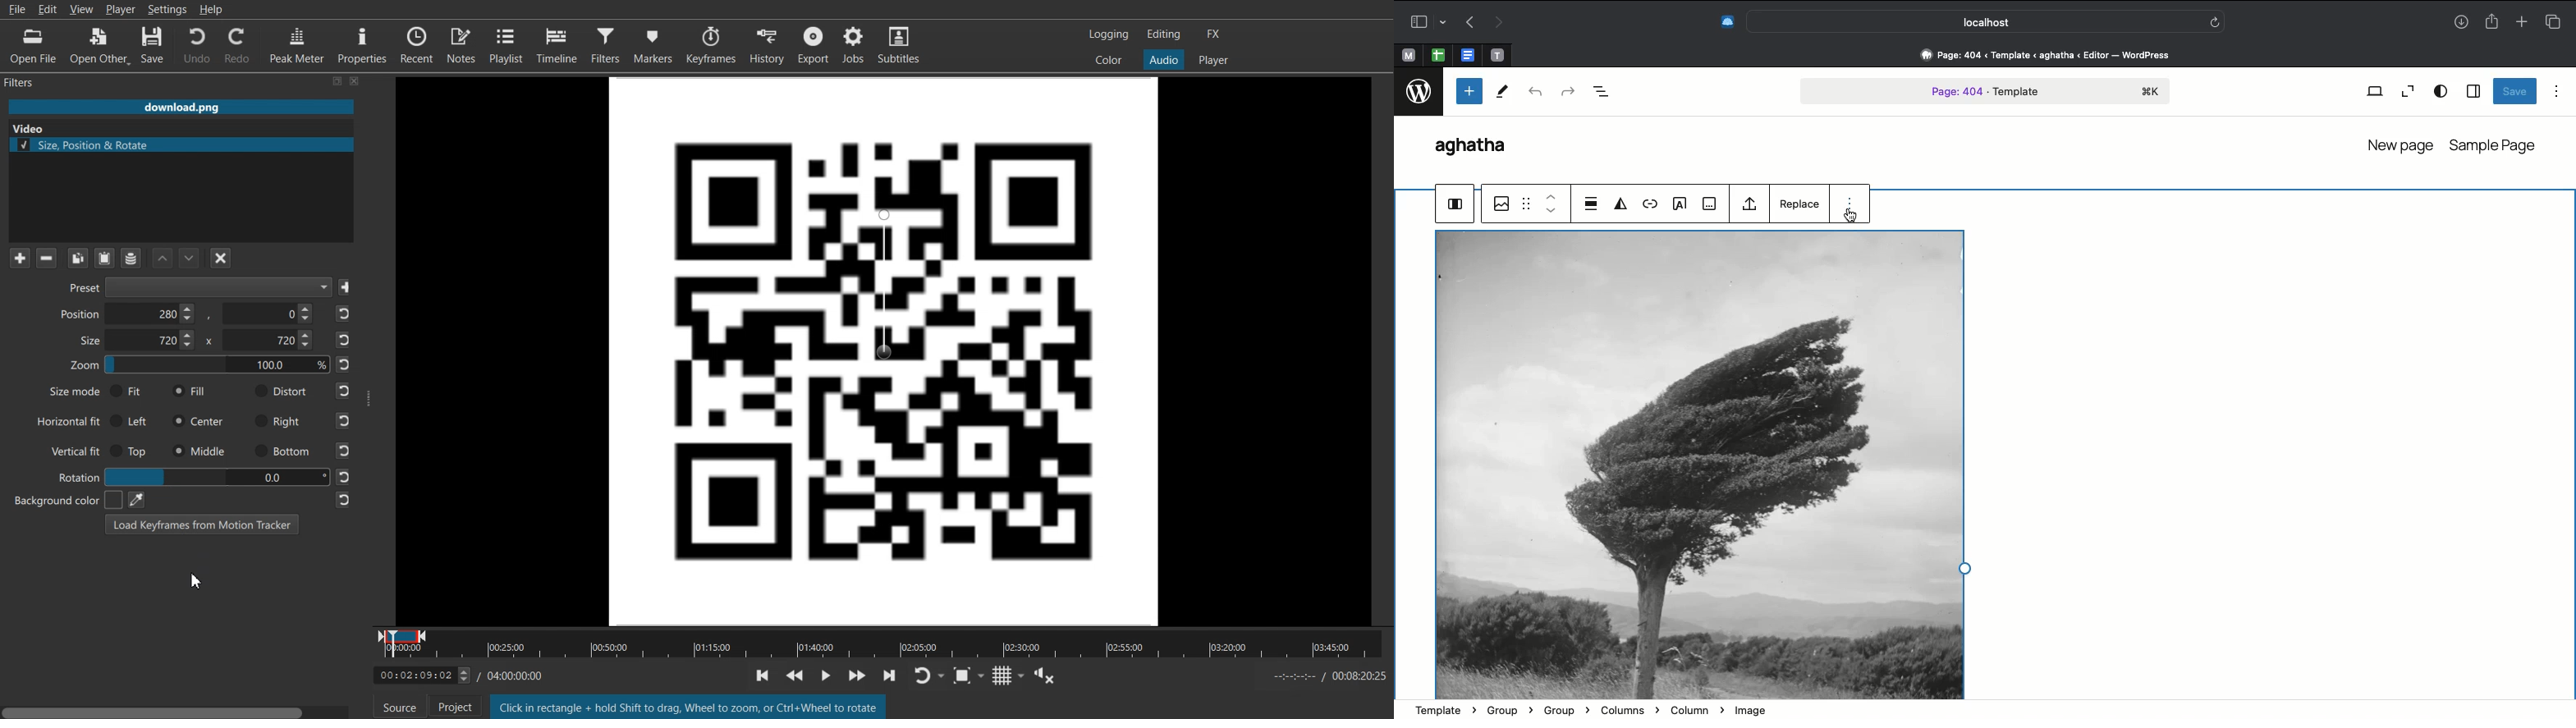 The width and height of the screenshot is (2576, 728). Describe the element at coordinates (131, 258) in the screenshot. I see `Save a filter set` at that location.